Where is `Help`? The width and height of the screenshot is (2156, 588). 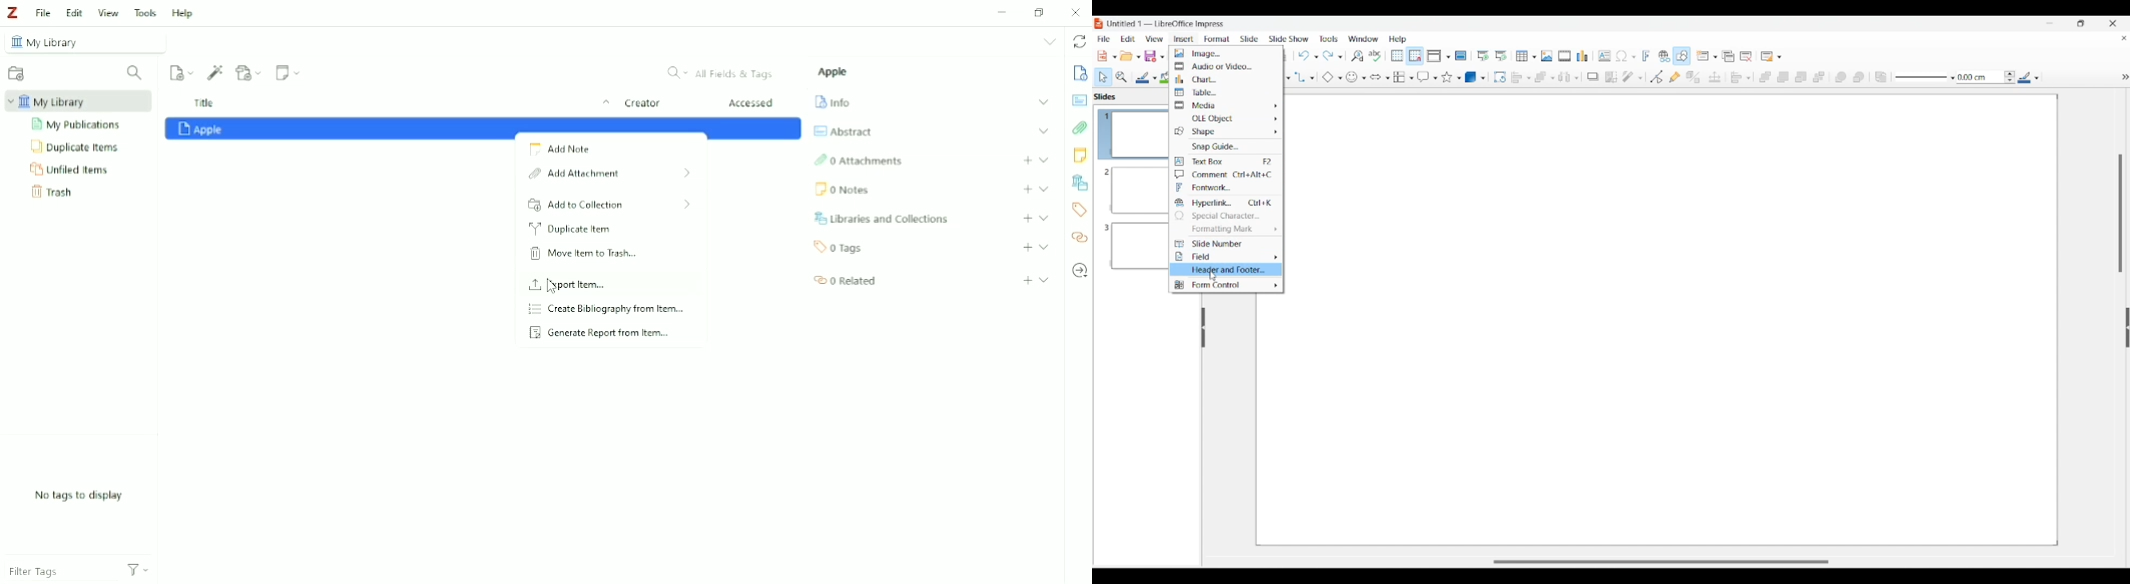
Help is located at coordinates (182, 12).